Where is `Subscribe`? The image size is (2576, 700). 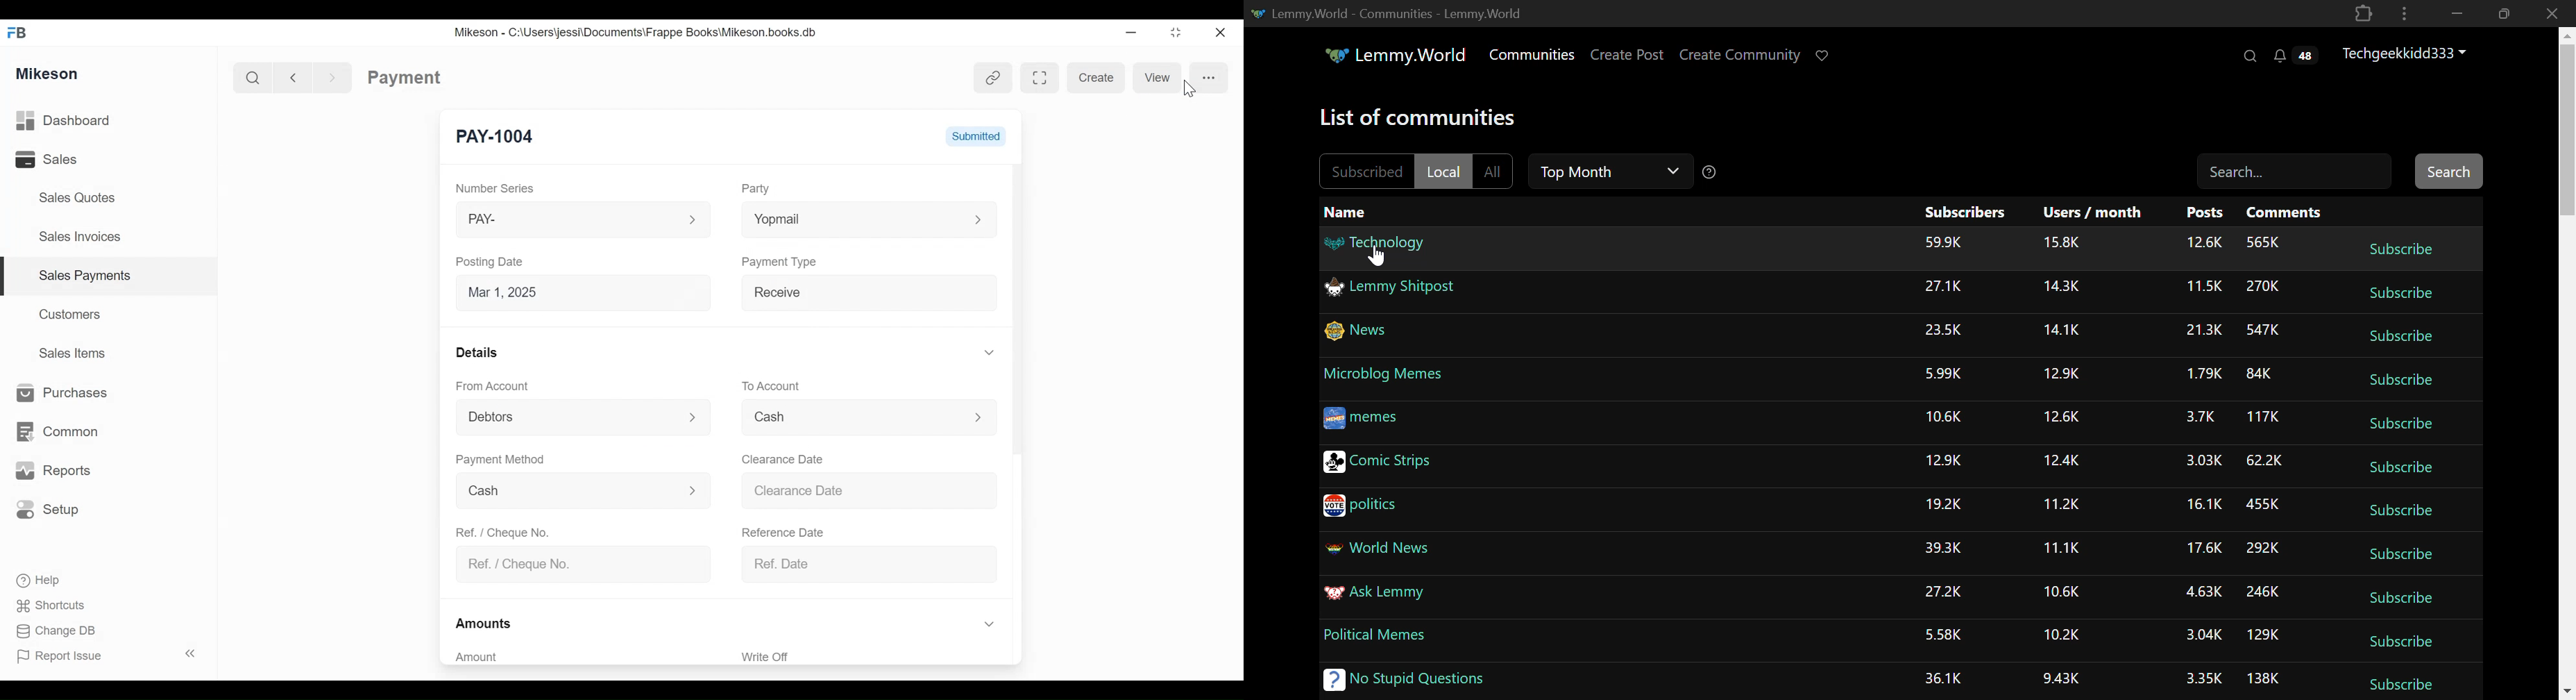
Subscribe is located at coordinates (2402, 555).